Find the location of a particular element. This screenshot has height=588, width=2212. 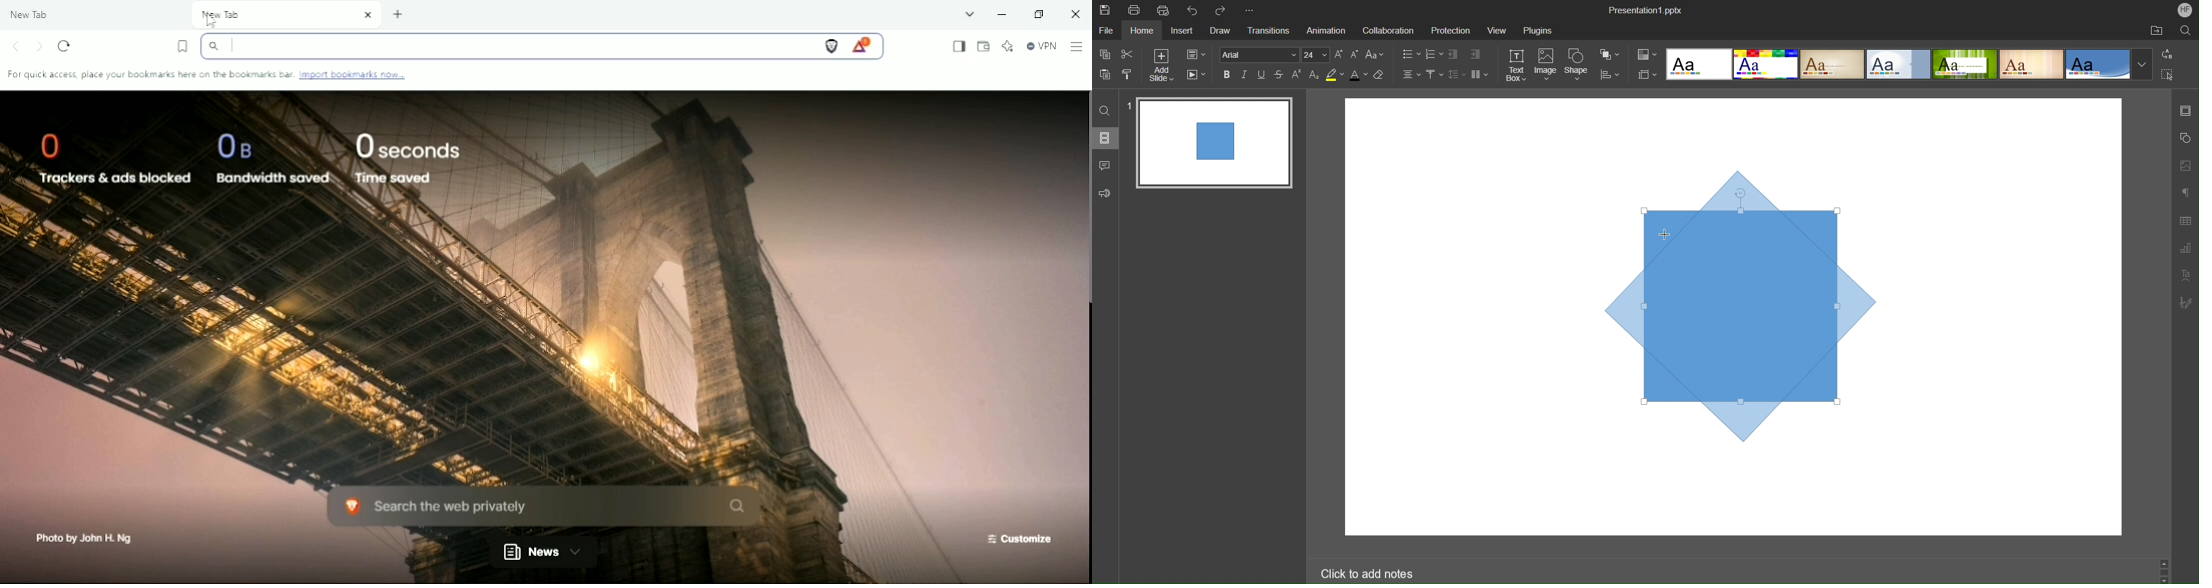

Collaboration is located at coordinates (1386, 28).